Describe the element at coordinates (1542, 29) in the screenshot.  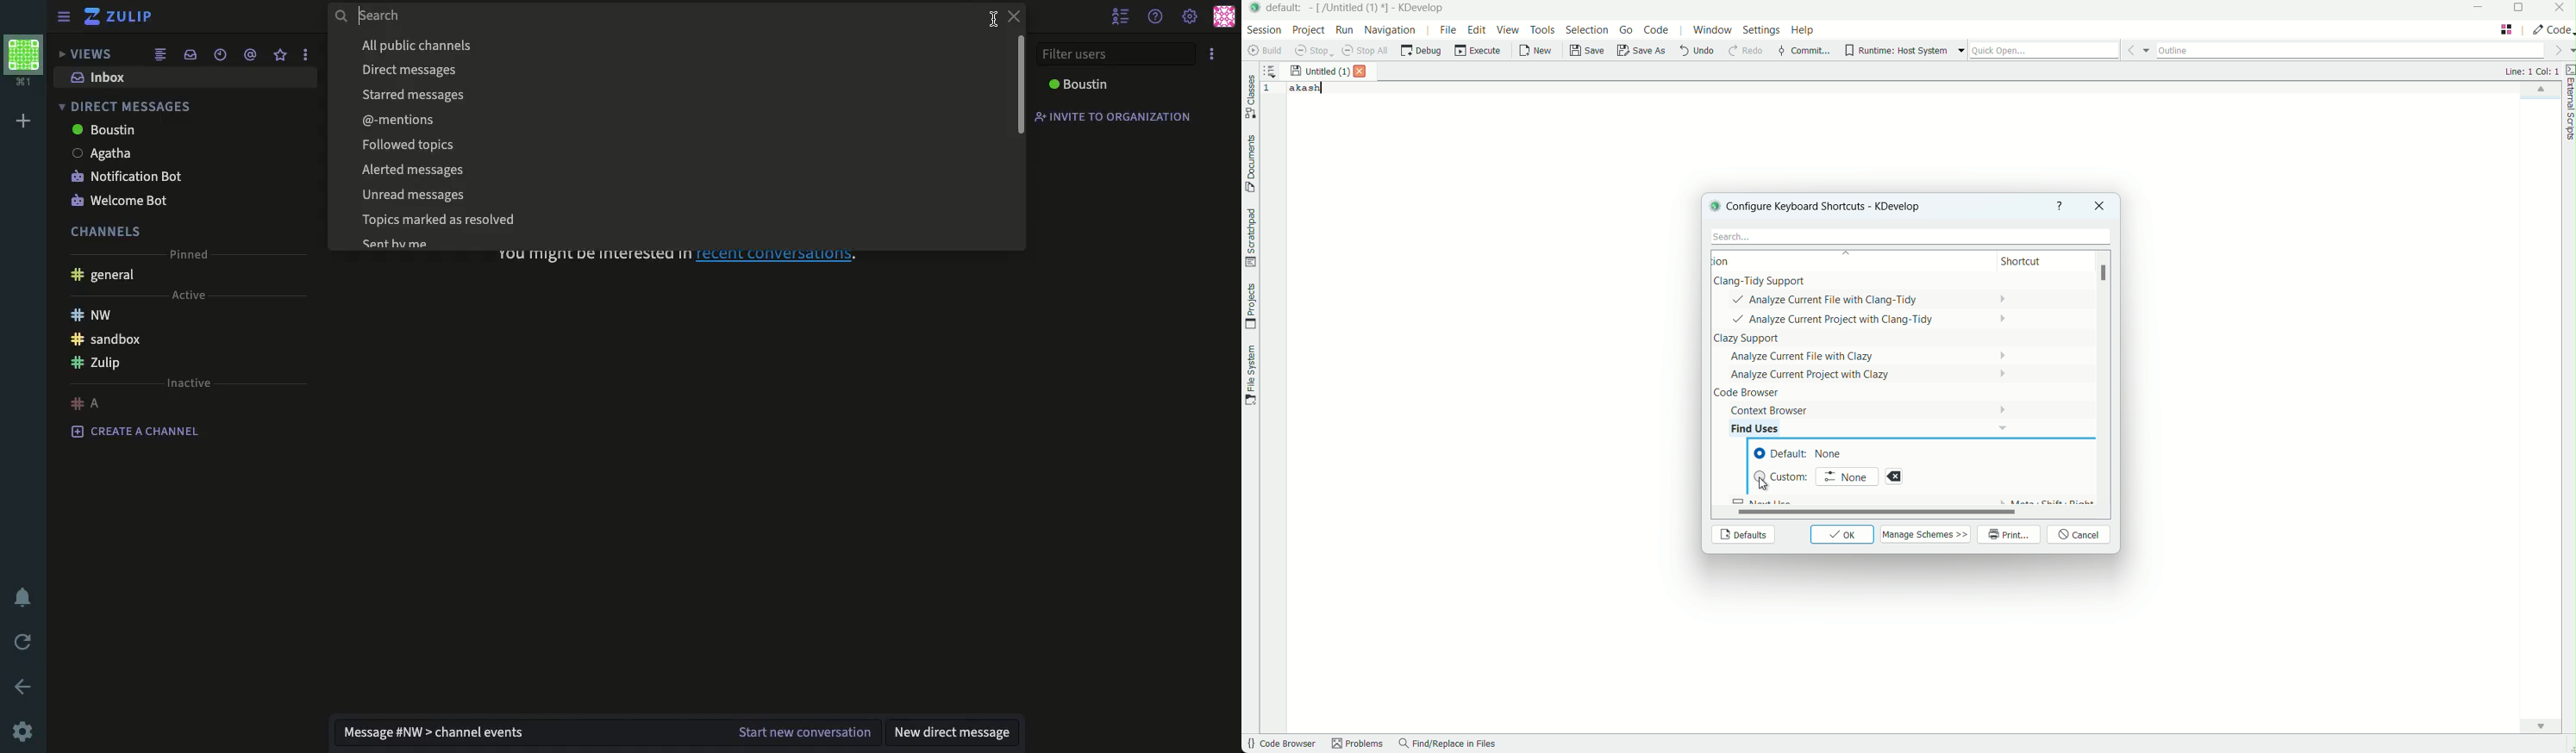
I see `tools menu` at that location.